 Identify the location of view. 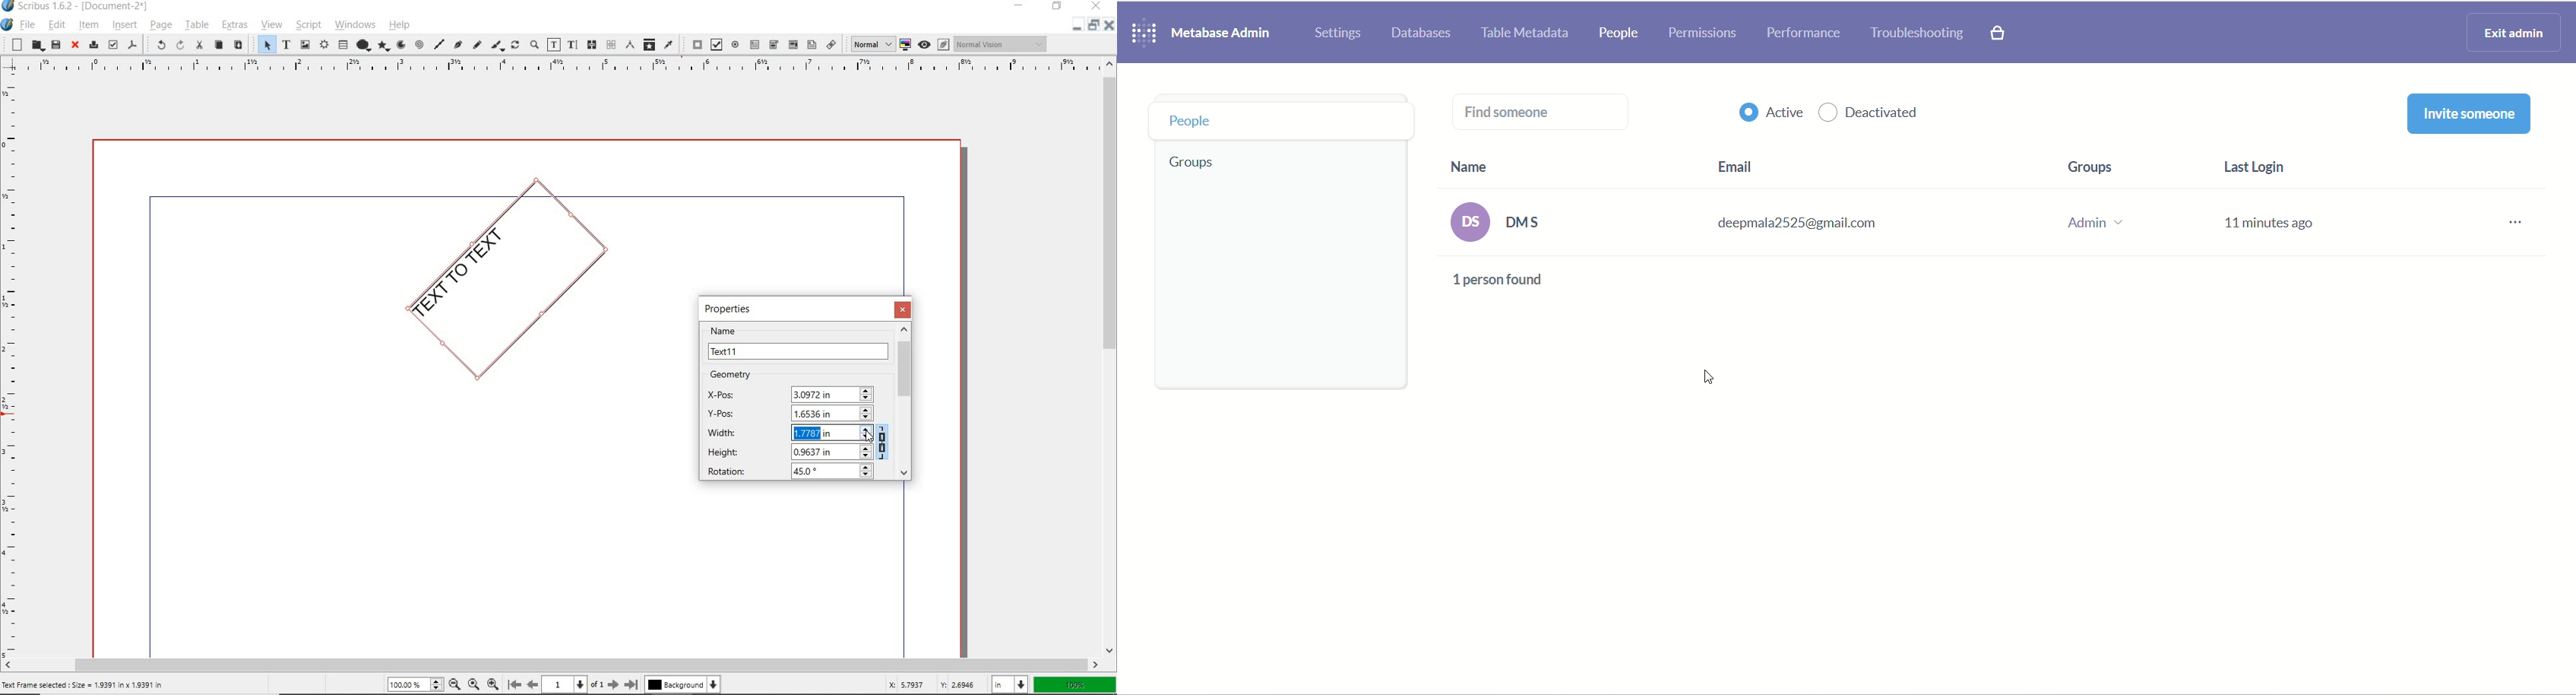
(272, 25).